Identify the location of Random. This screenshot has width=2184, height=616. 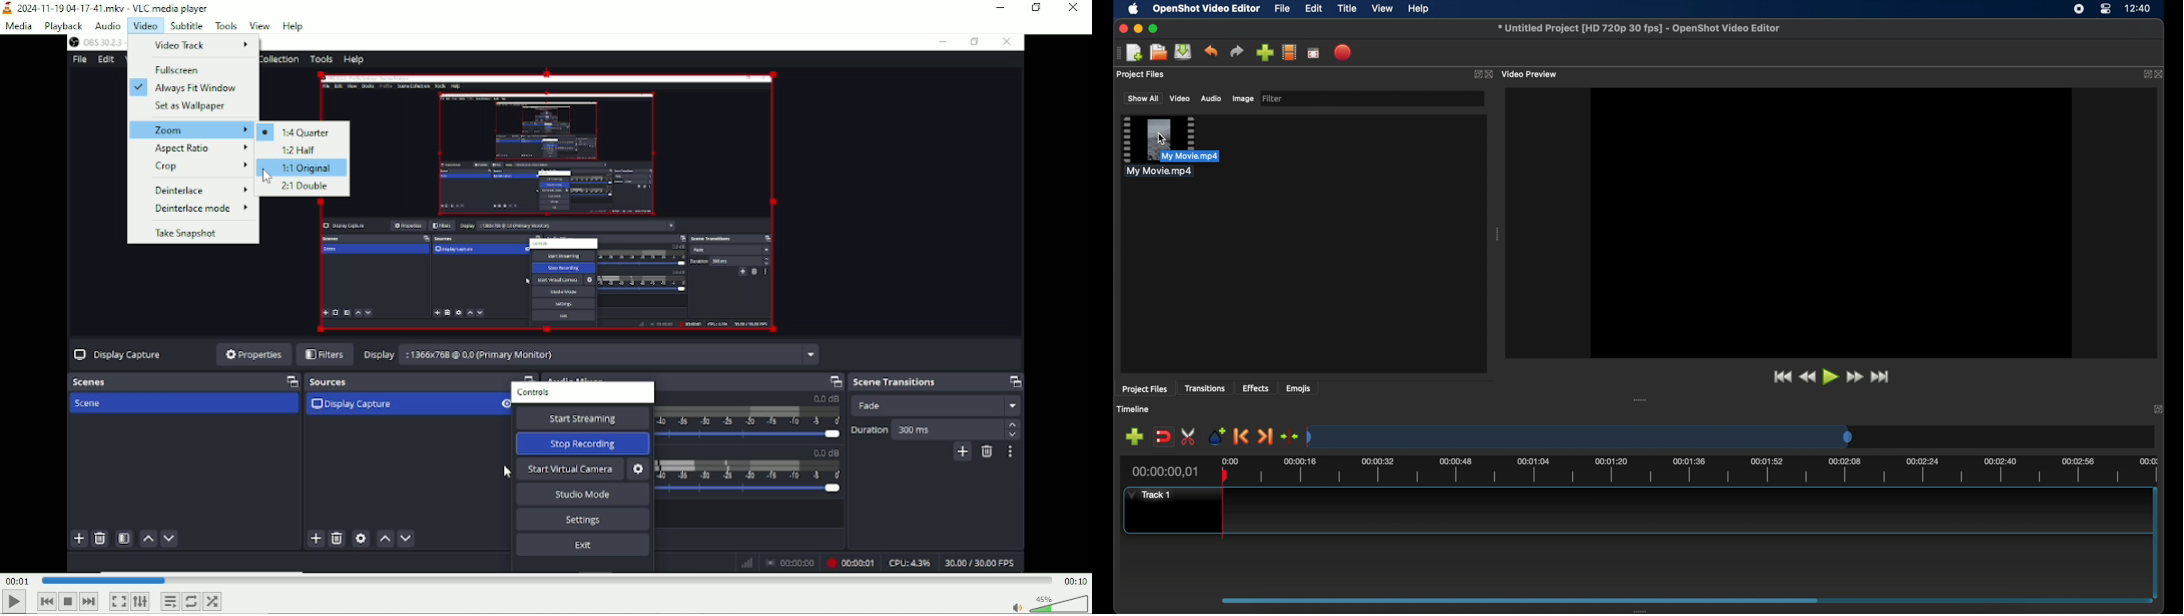
(213, 600).